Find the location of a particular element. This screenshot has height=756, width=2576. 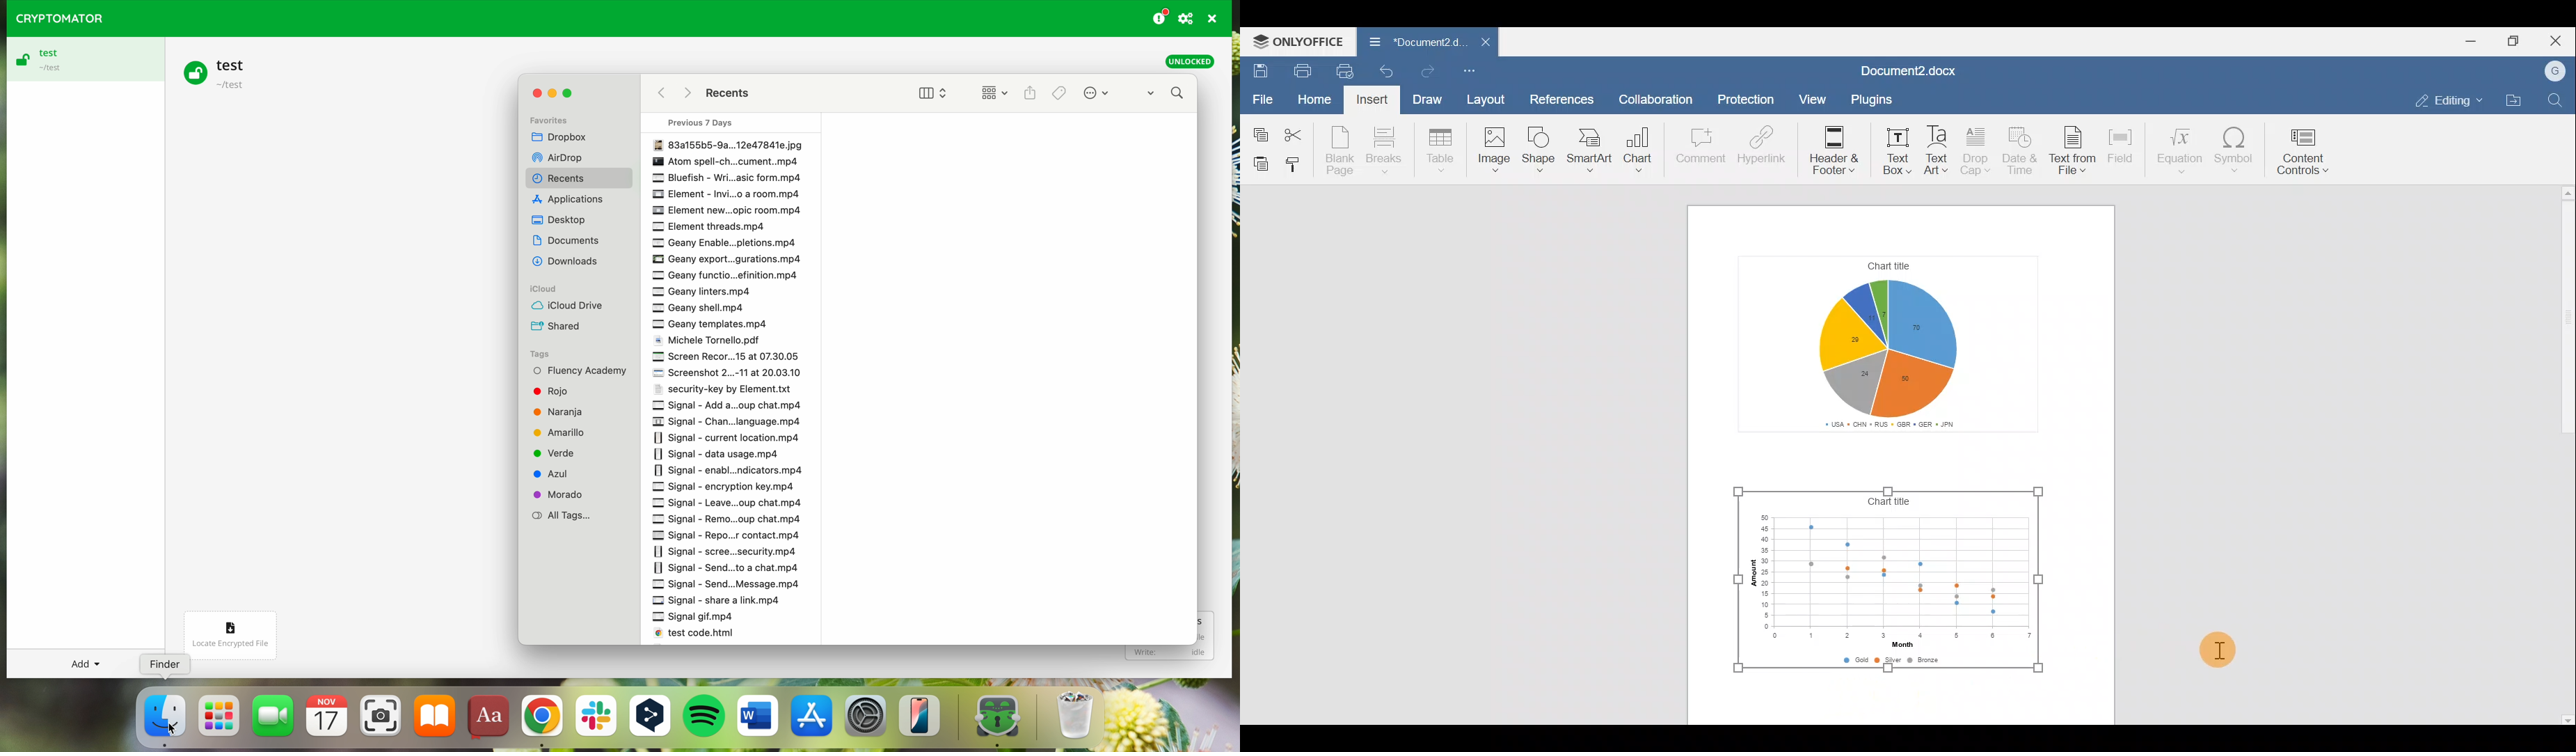

Draw is located at coordinates (1429, 101).